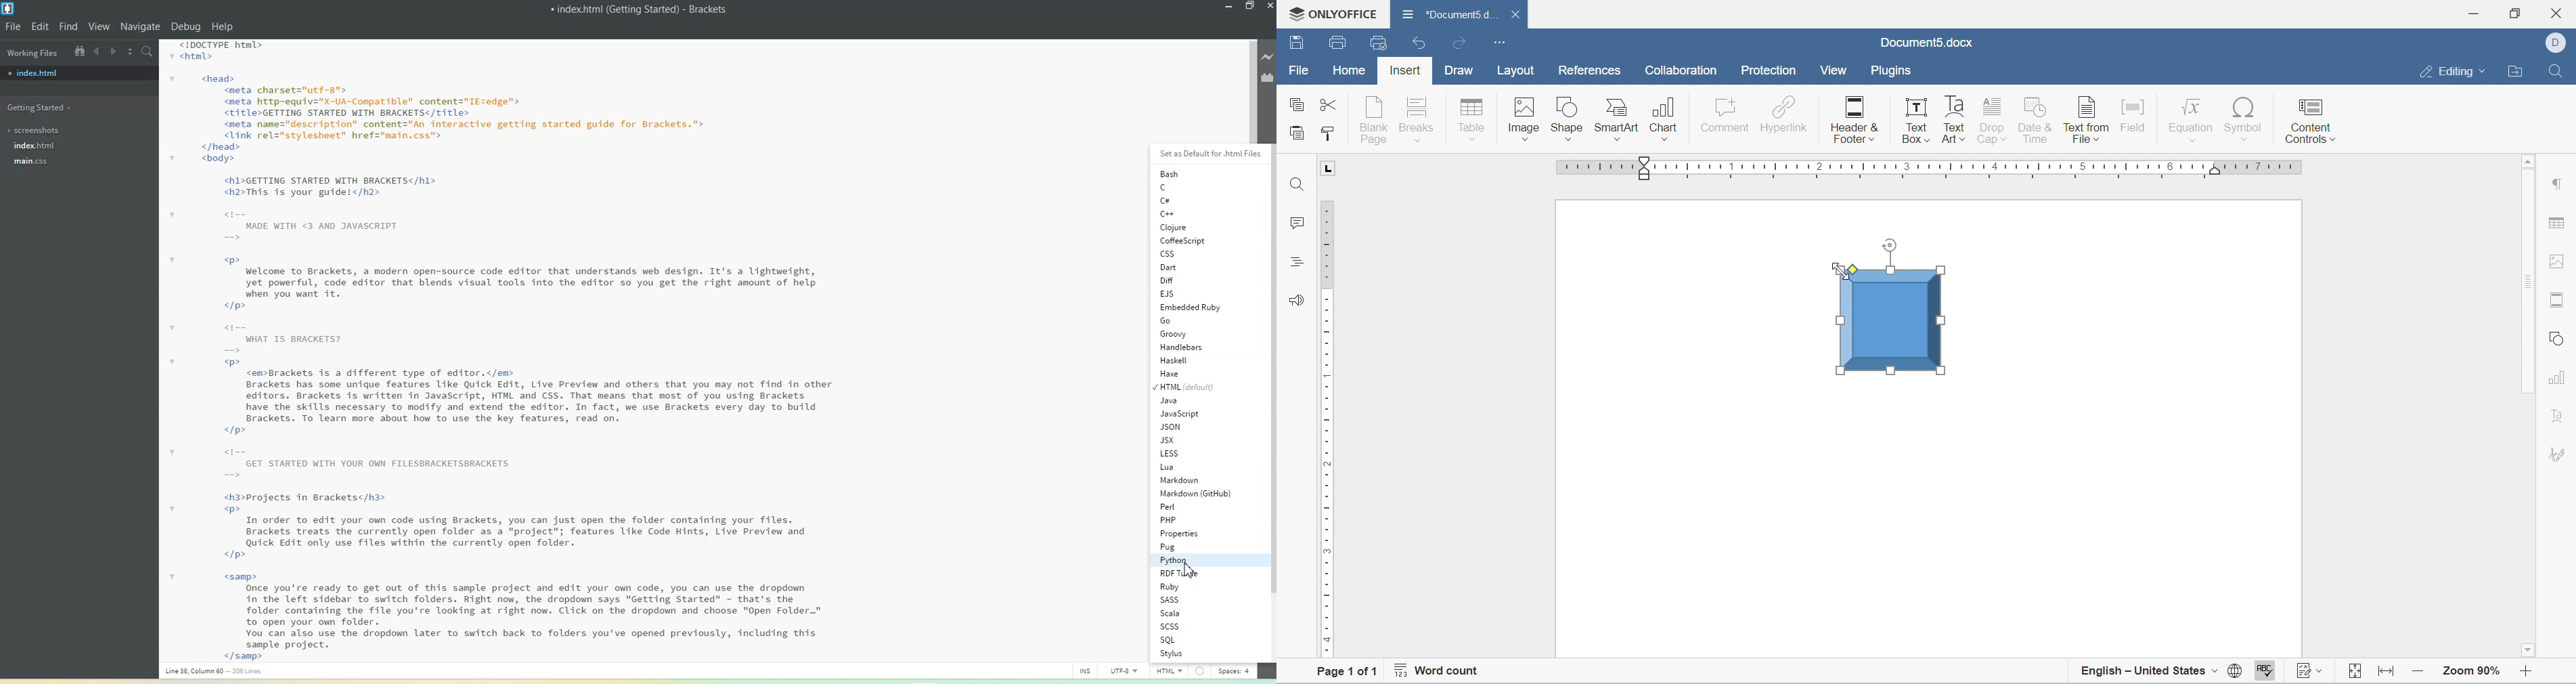 The height and width of the screenshot is (700, 2576). I want to click on HTML, so click(1188, 386).